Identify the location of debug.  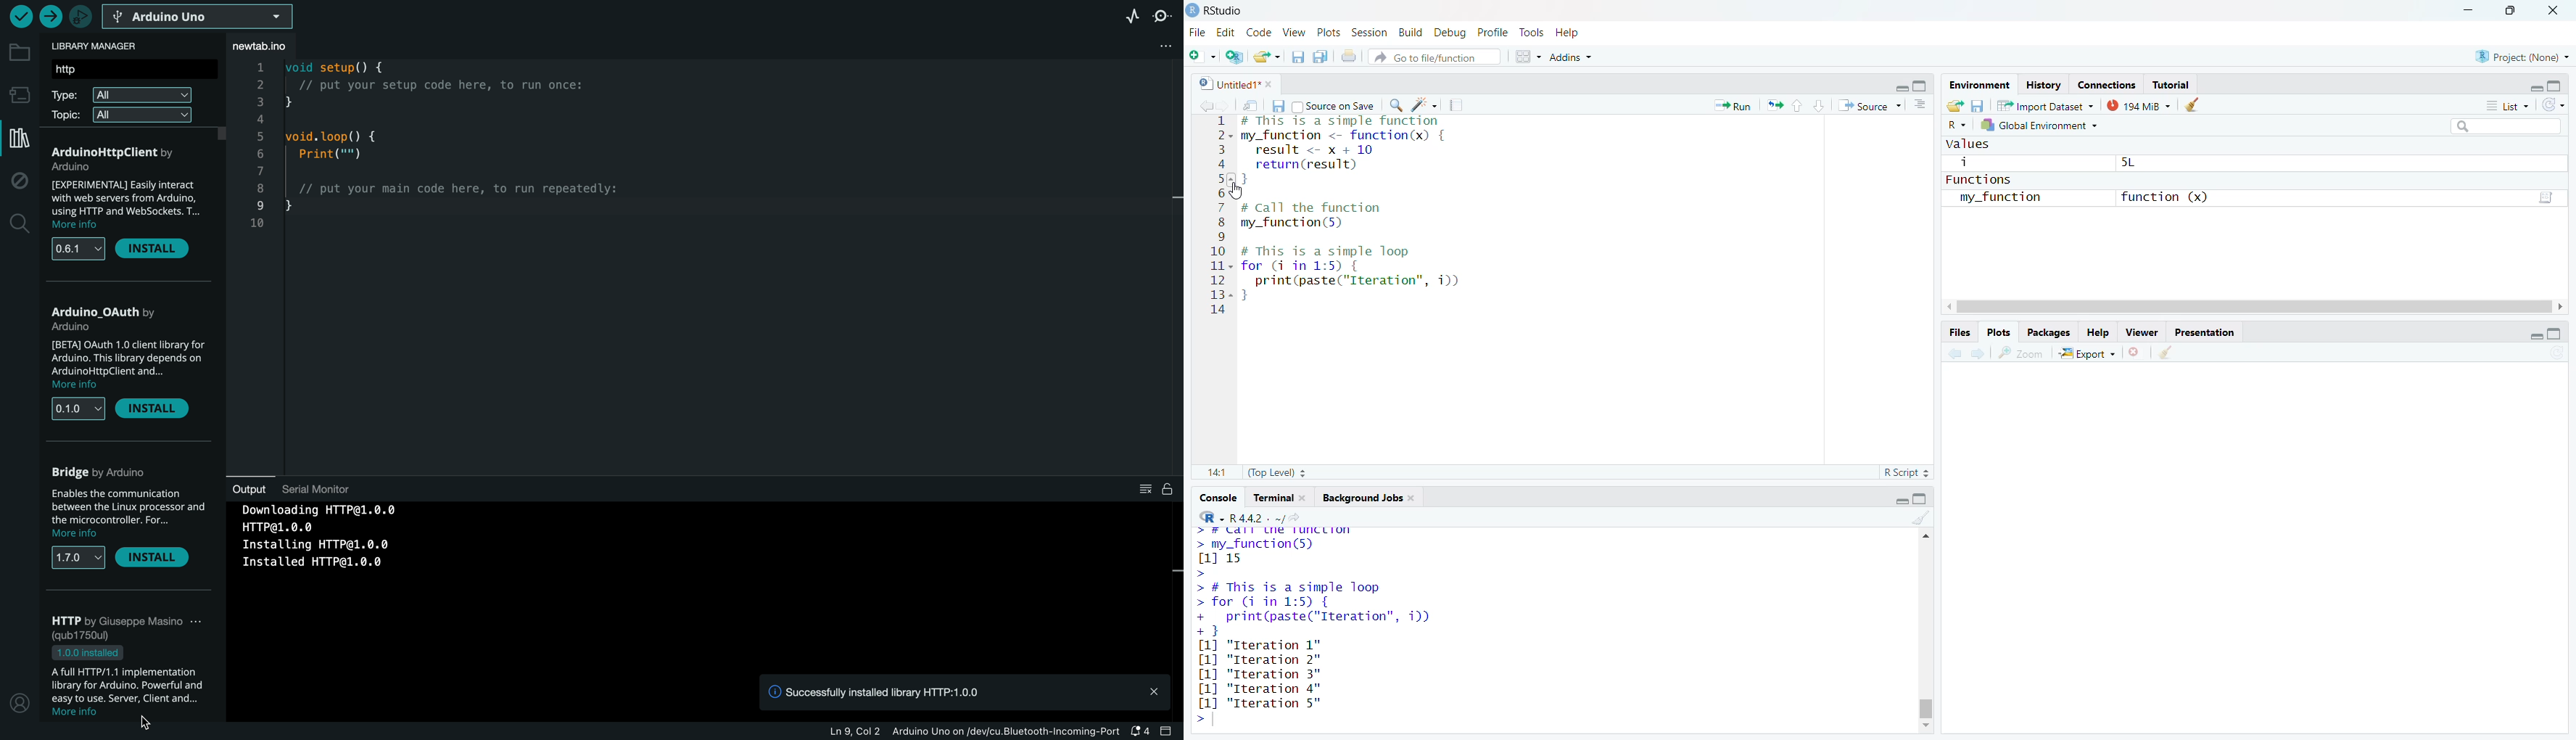
(1450, 30).